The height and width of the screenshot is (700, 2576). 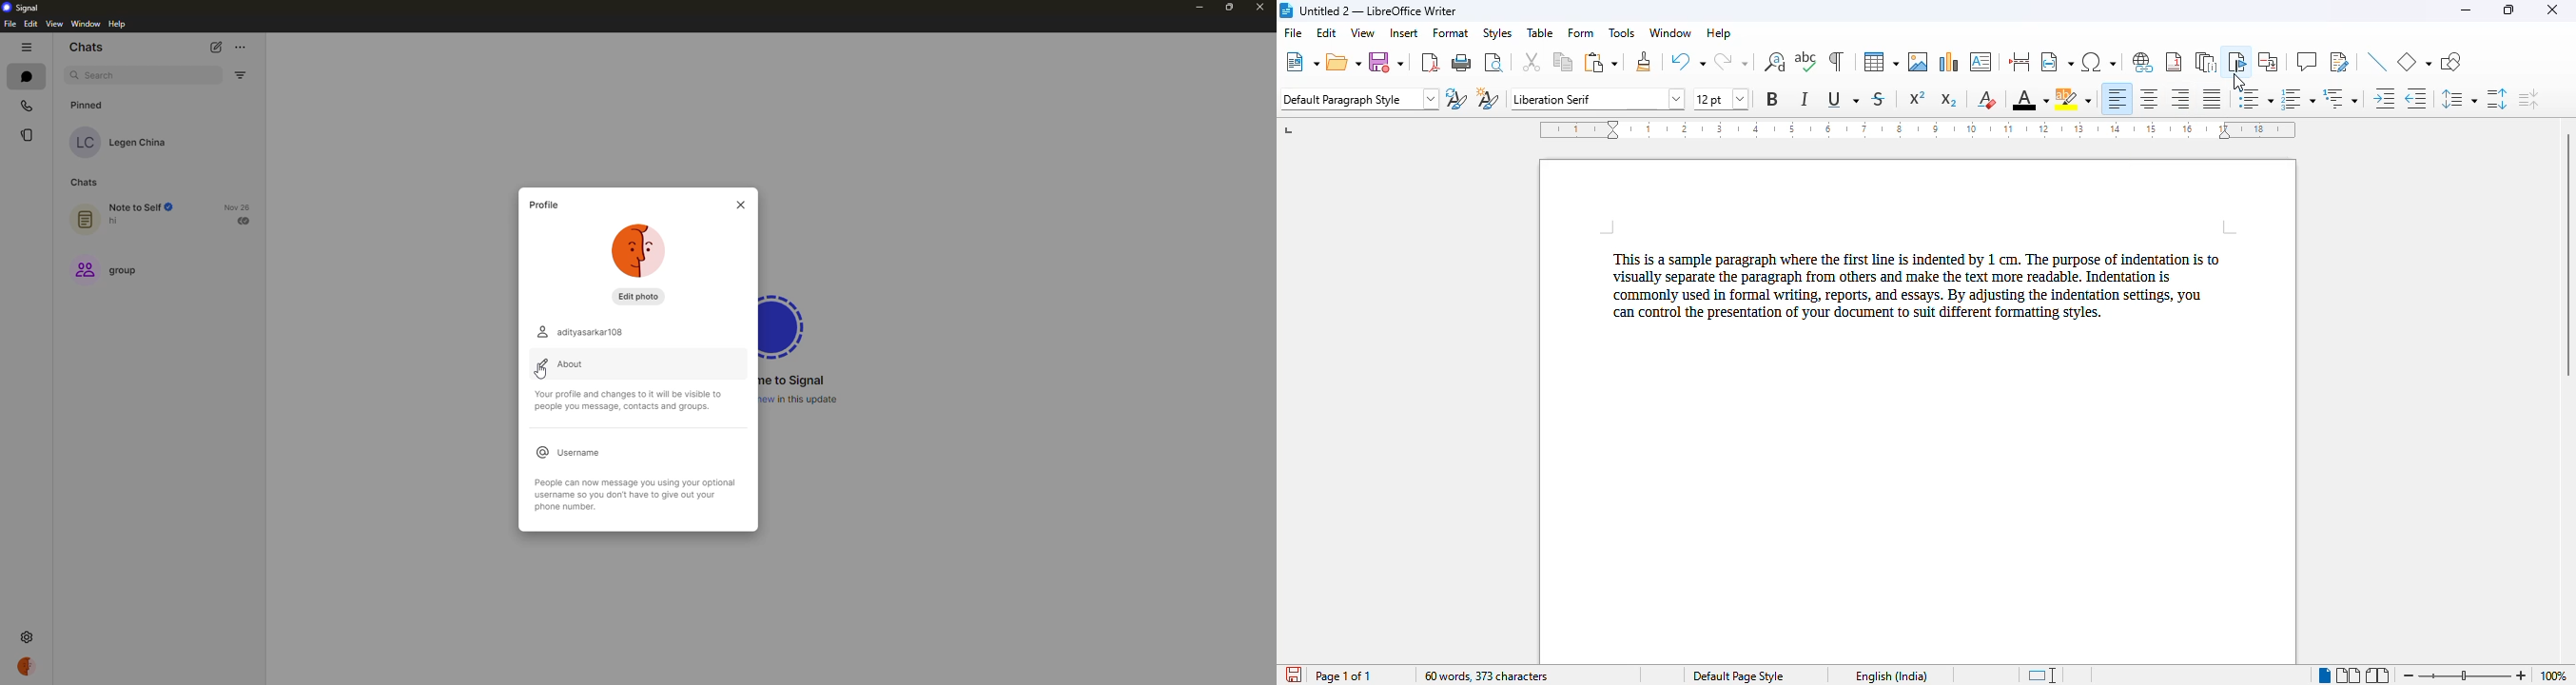 What do you see at coordinates (2179, 98) in the screenshot?
I see `align right` at bounding box center [2179, 98].